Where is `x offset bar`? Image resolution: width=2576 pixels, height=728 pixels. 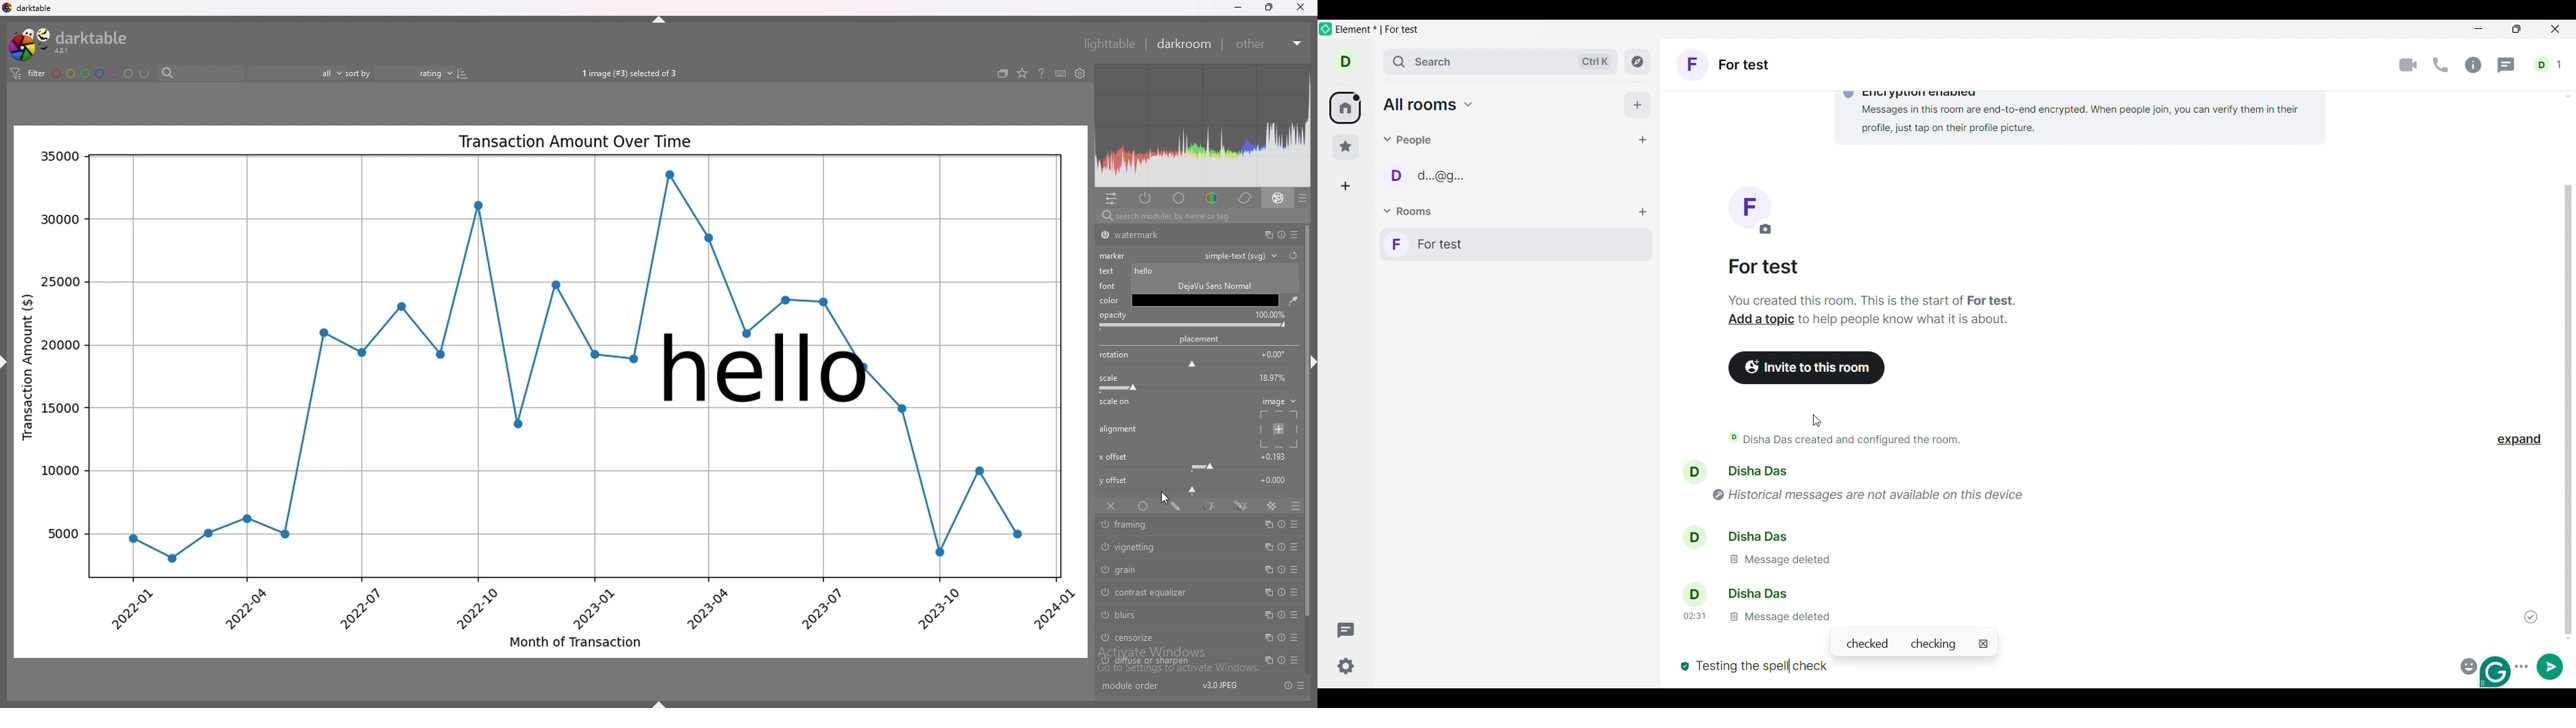 x offset bar is located at coordinates (1195, 467).